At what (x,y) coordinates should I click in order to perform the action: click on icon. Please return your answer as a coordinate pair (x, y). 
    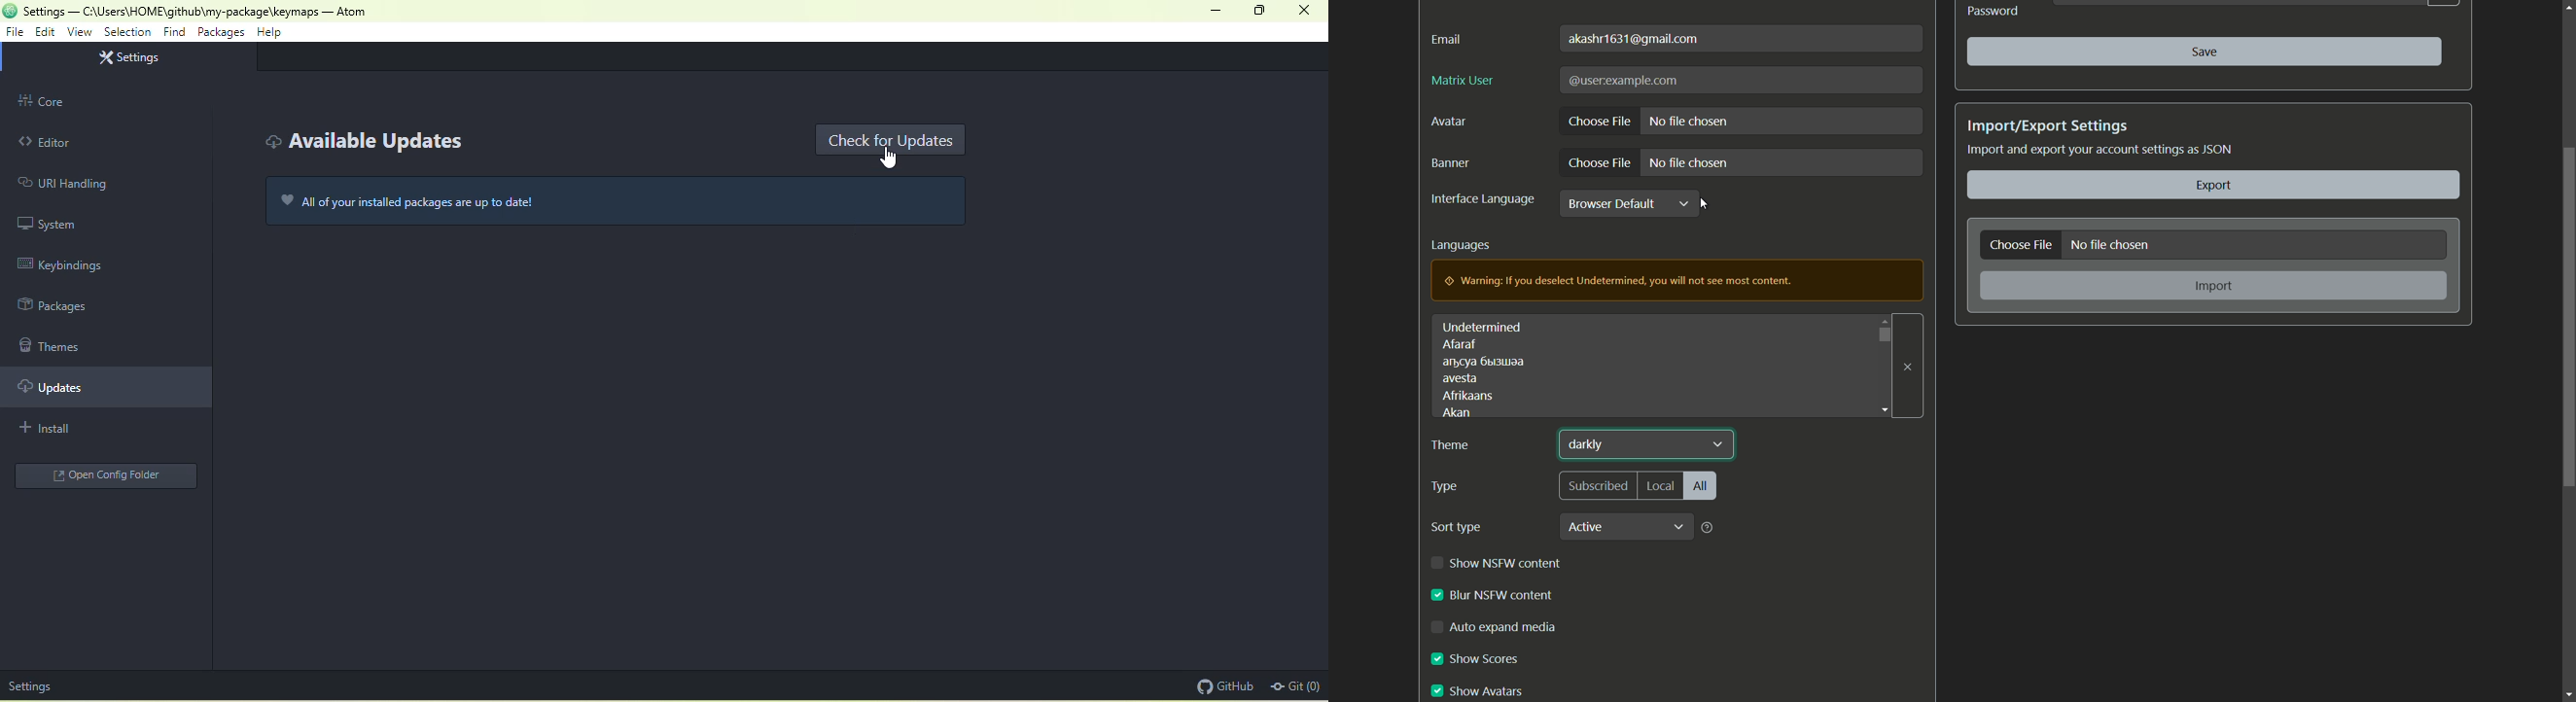
    Looking at the image, I should click on (10, 10).